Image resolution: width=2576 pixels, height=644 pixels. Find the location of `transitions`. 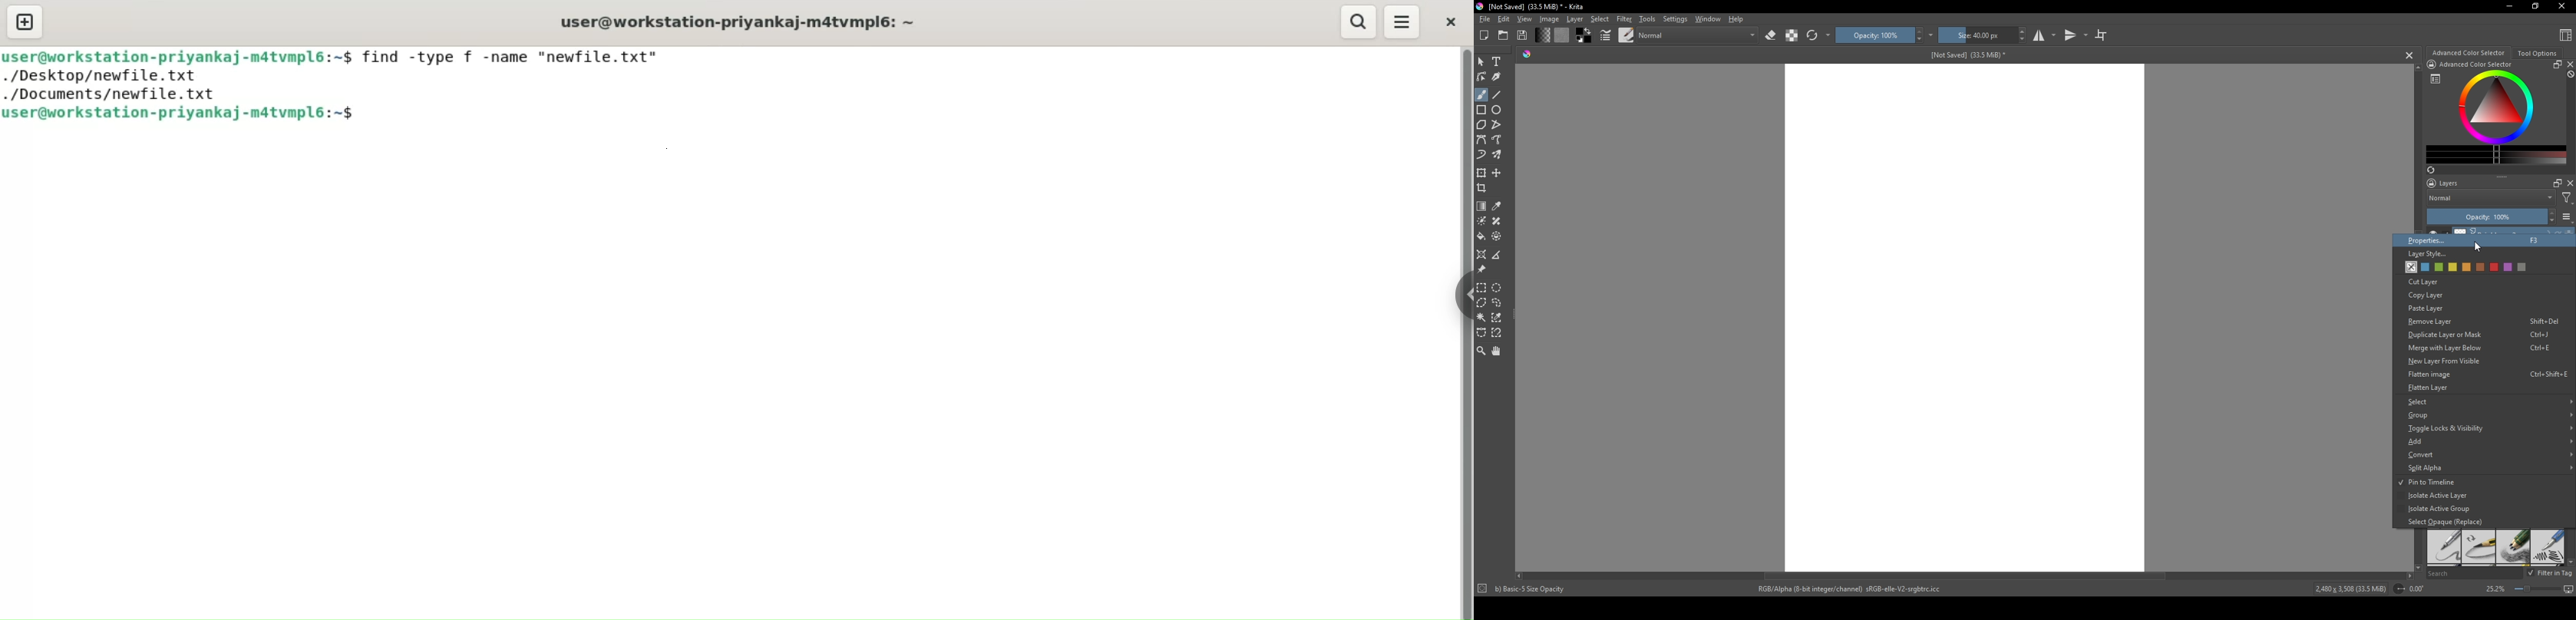

transitions is located at coordinates (2076, 36).